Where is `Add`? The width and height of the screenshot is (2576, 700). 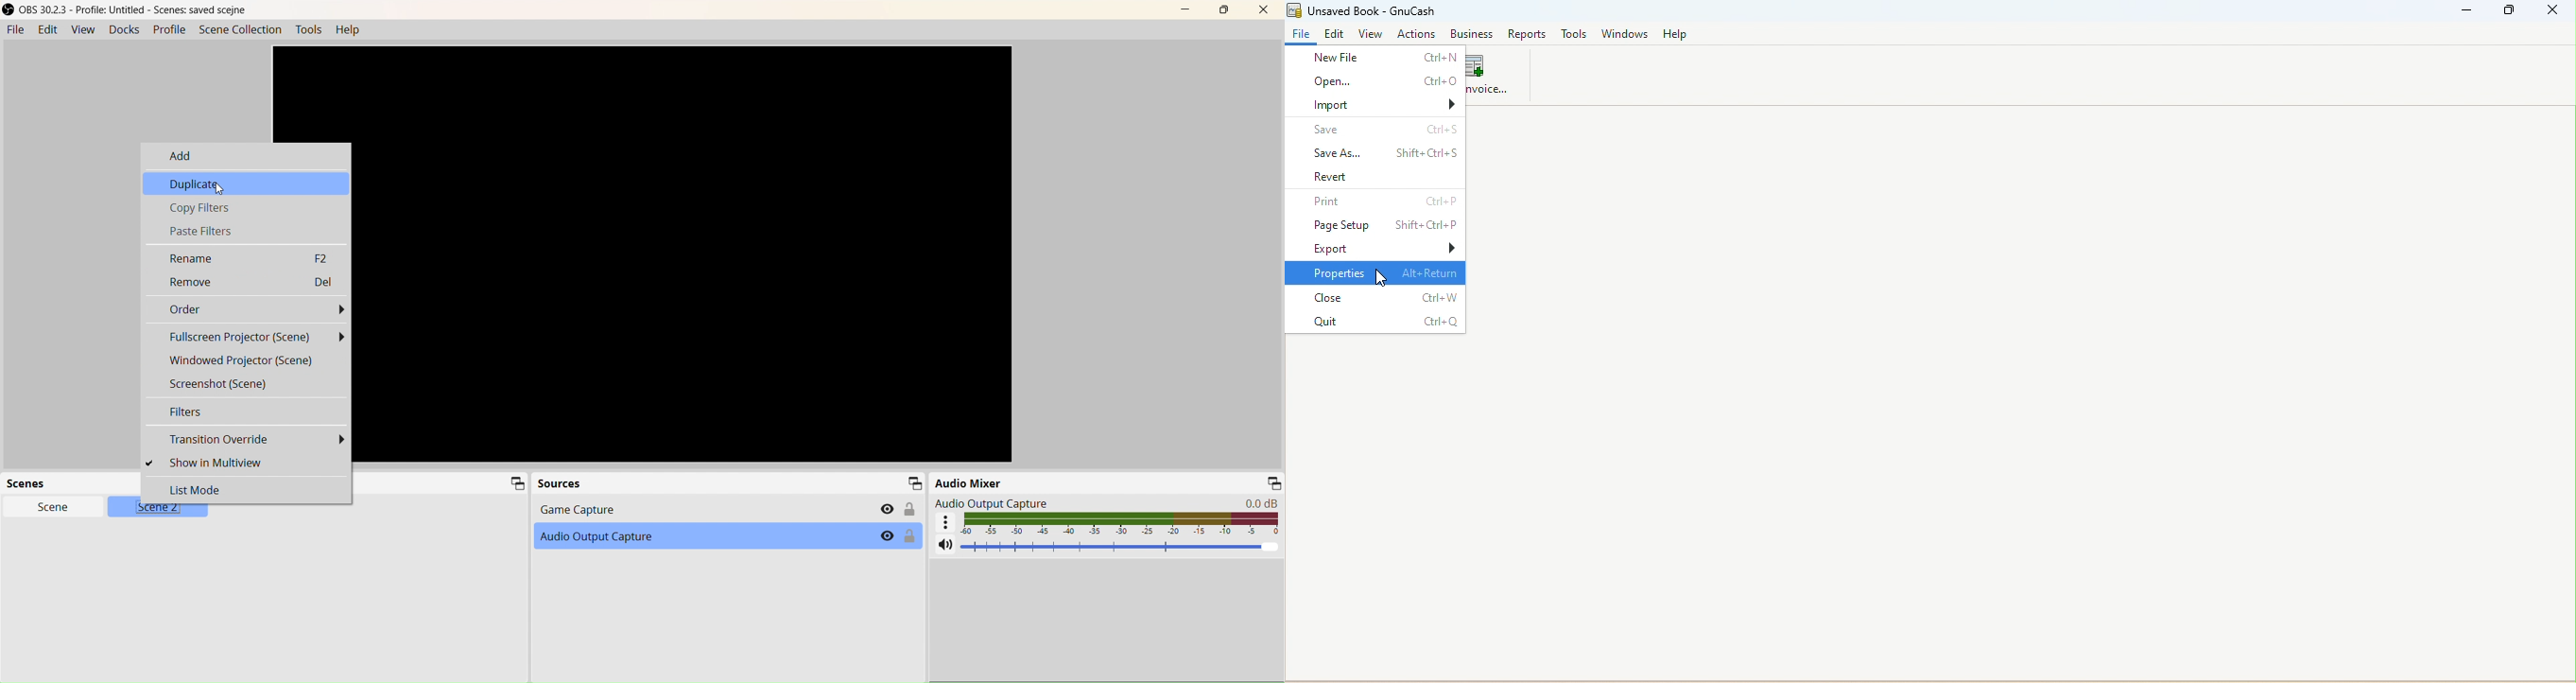 Add is located at coordinates (245, 156).